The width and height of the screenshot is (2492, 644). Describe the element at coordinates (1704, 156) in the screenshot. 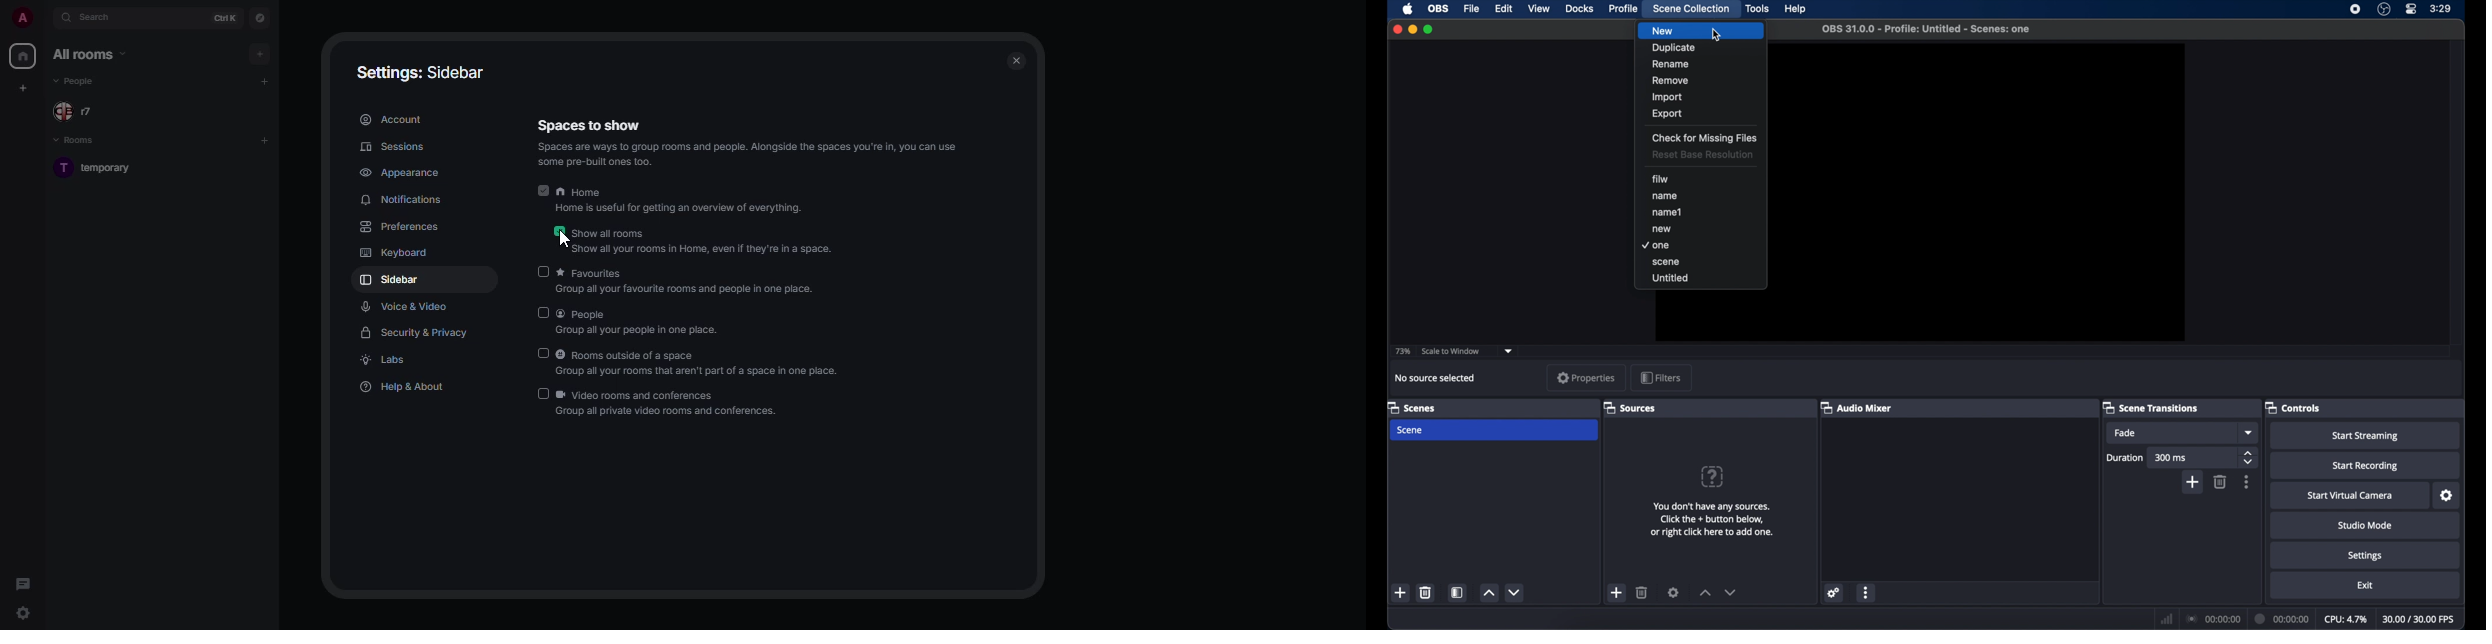

I see `Reset Base Resolution` at that location.